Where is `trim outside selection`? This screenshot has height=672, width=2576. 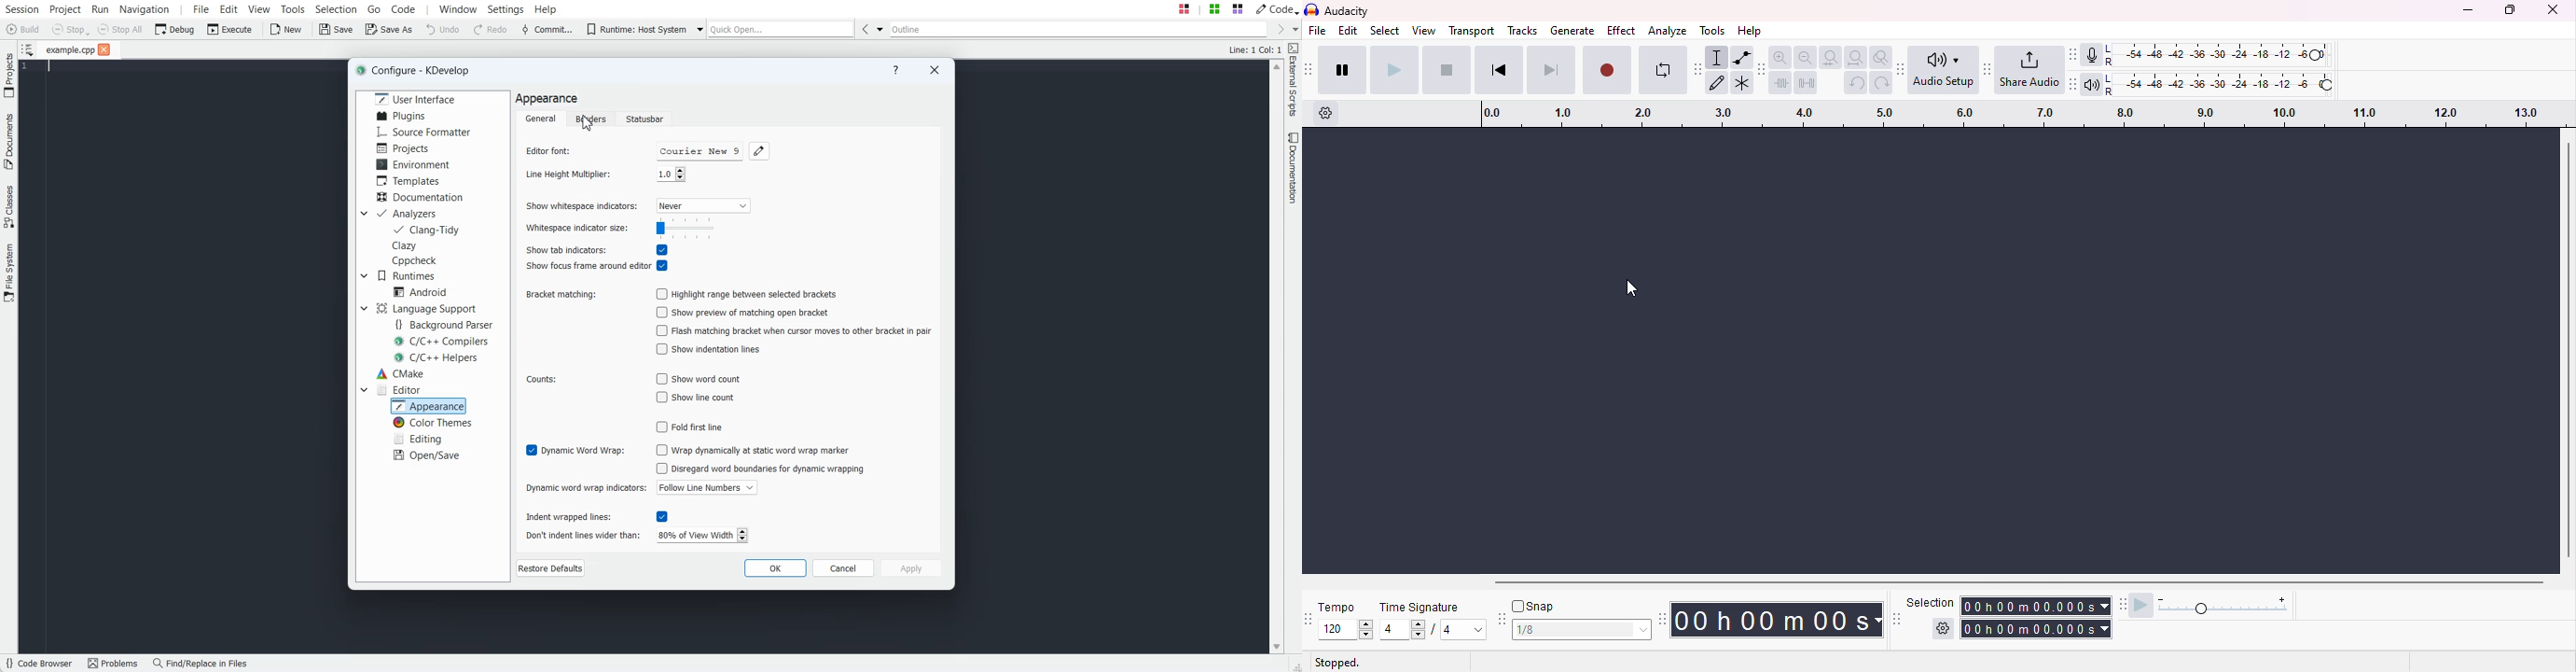
trim outside selection is located at coordinates (1783, 82).